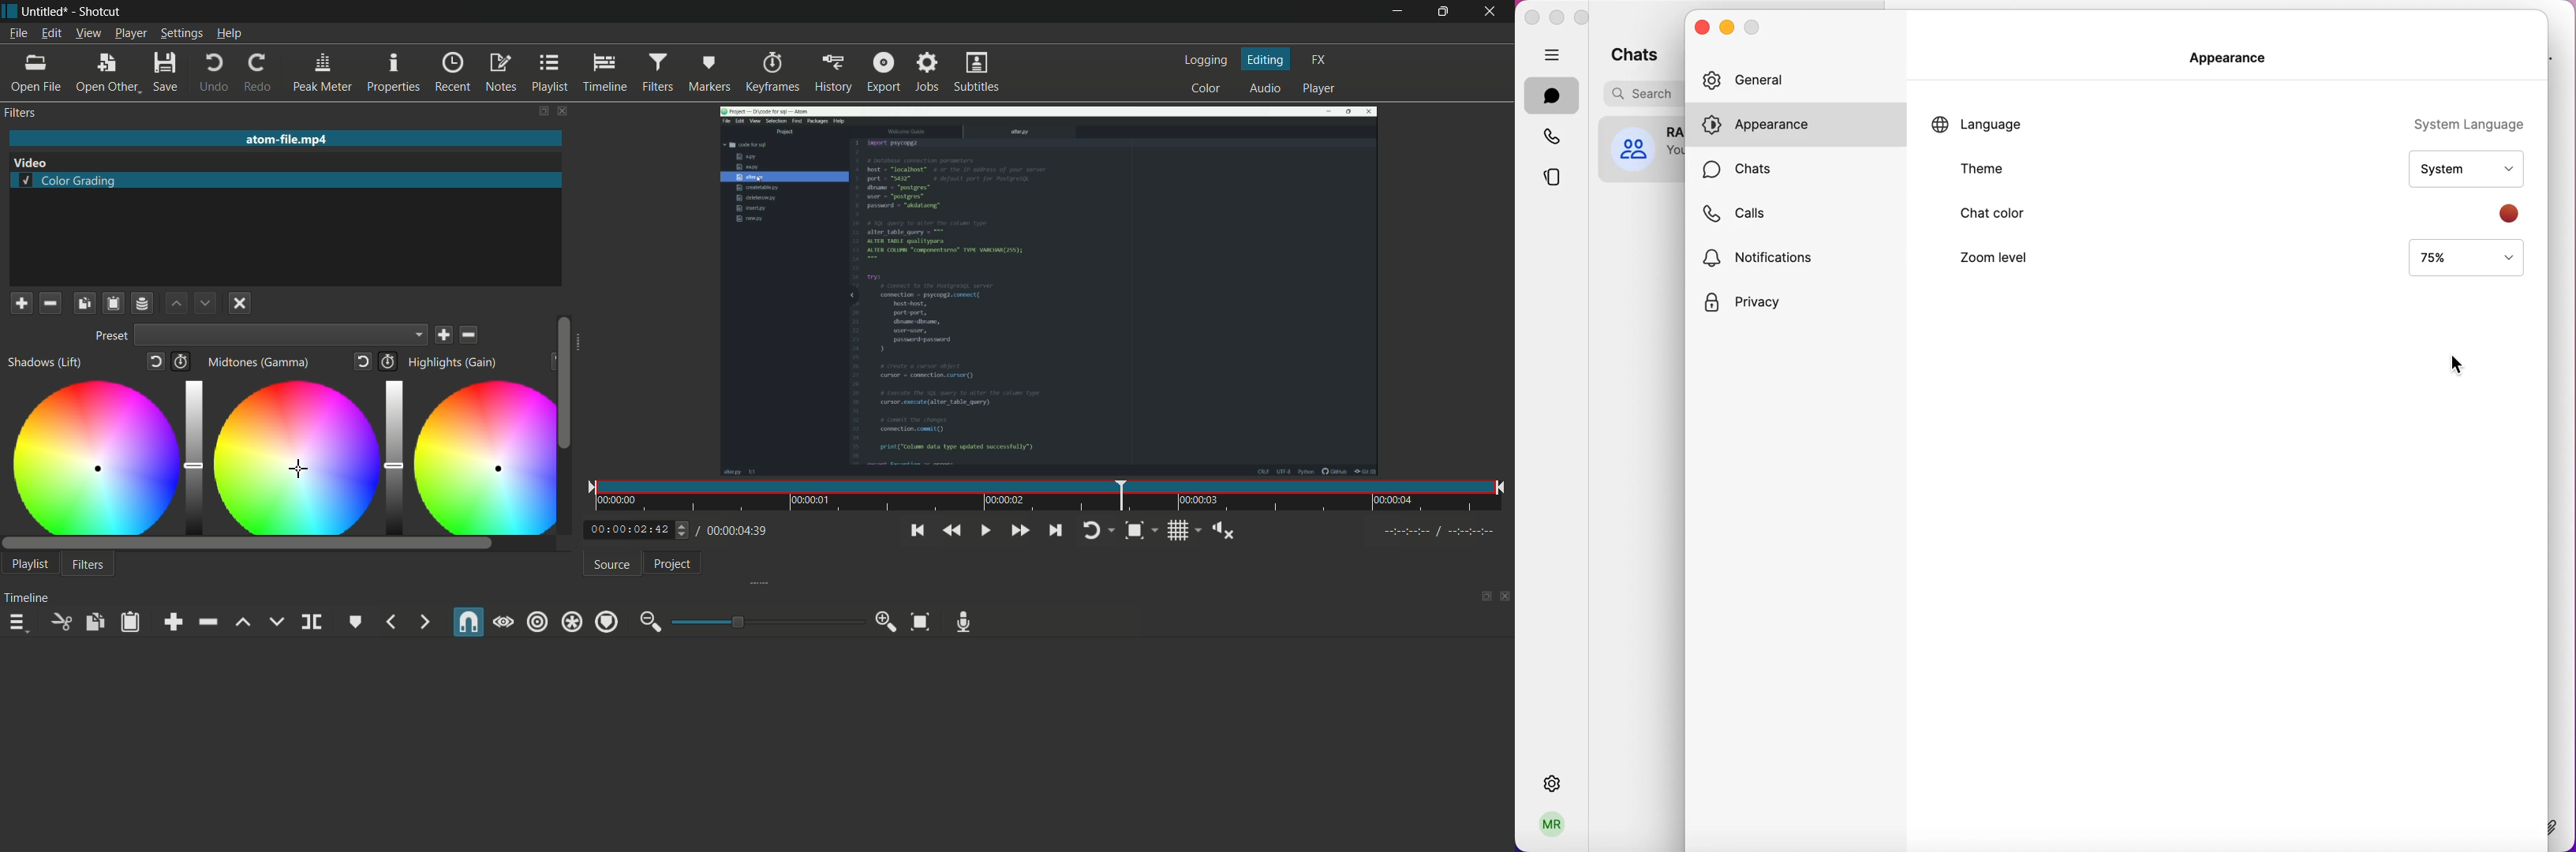 Image resolution: width=2576 pixels, height=868 pixels. What do you see at coordinates (1320, 58) in the screenshot?
I see `fx` at bounding box center [1320, 58].